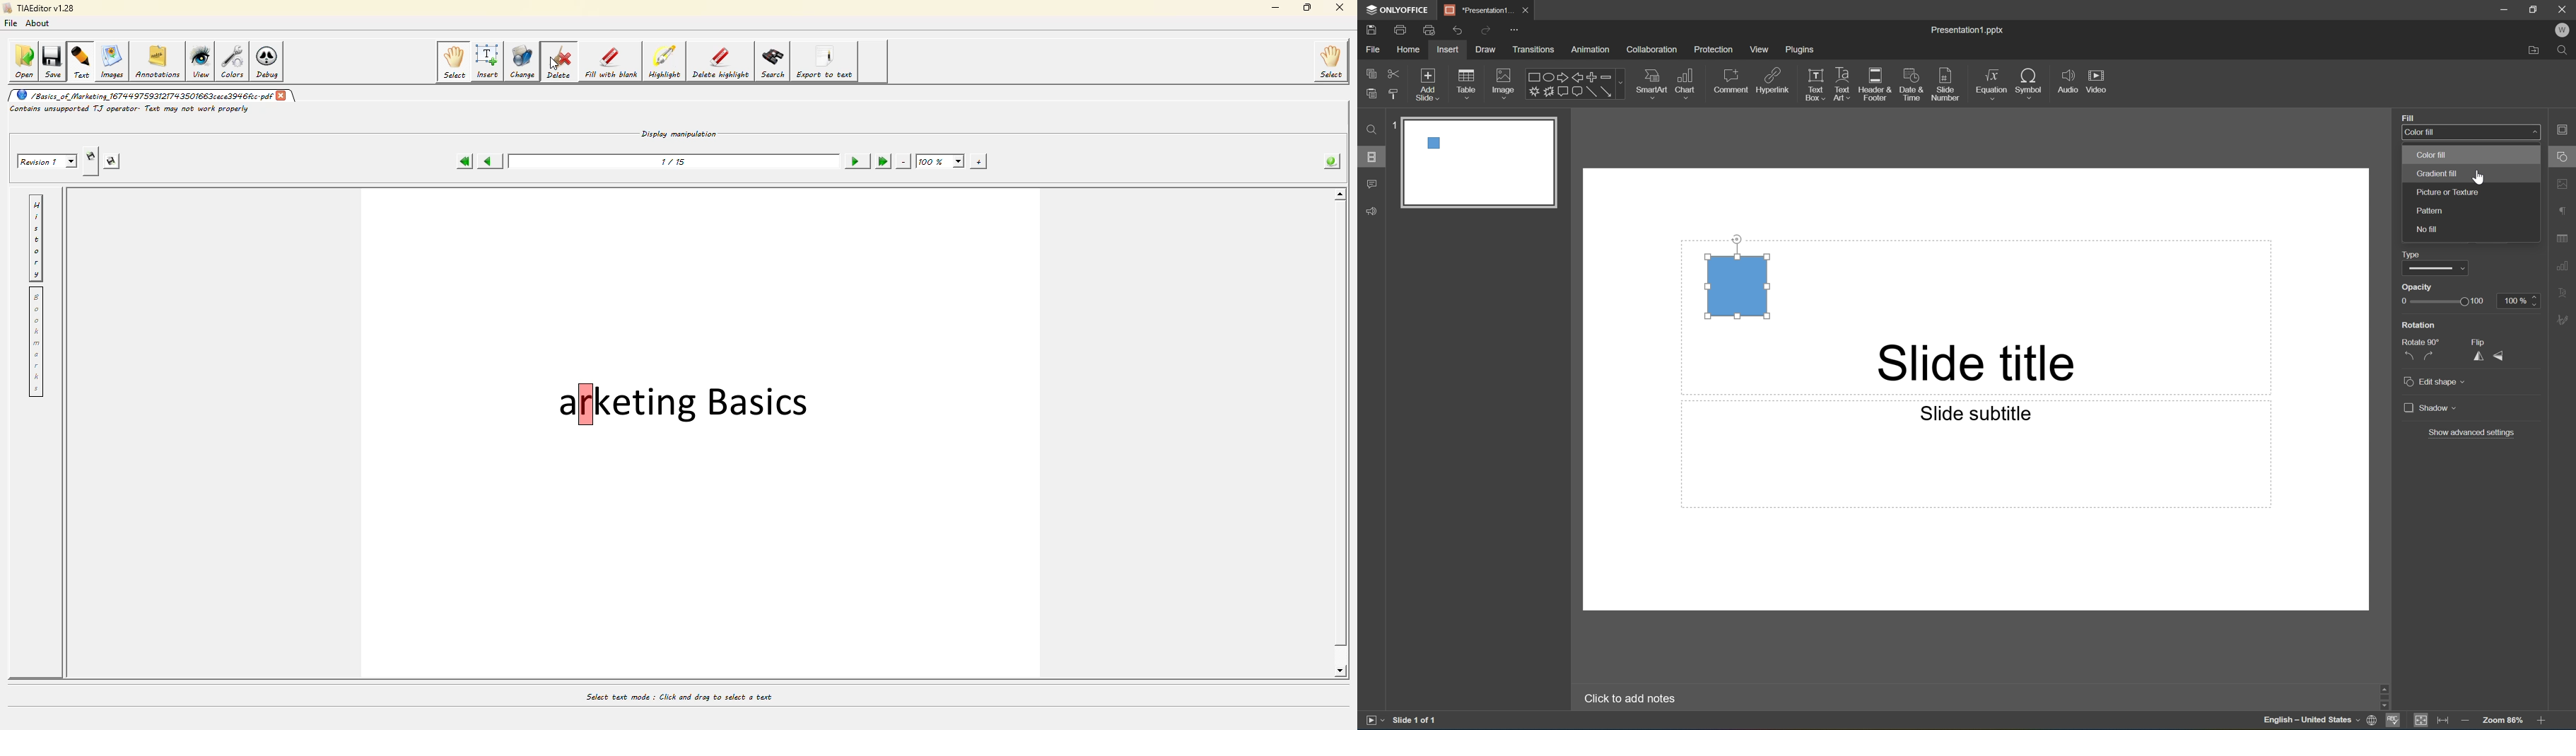  Describe the element at coordinates (2393, 721) in the screenshot. I see `Spell checking` at that location.